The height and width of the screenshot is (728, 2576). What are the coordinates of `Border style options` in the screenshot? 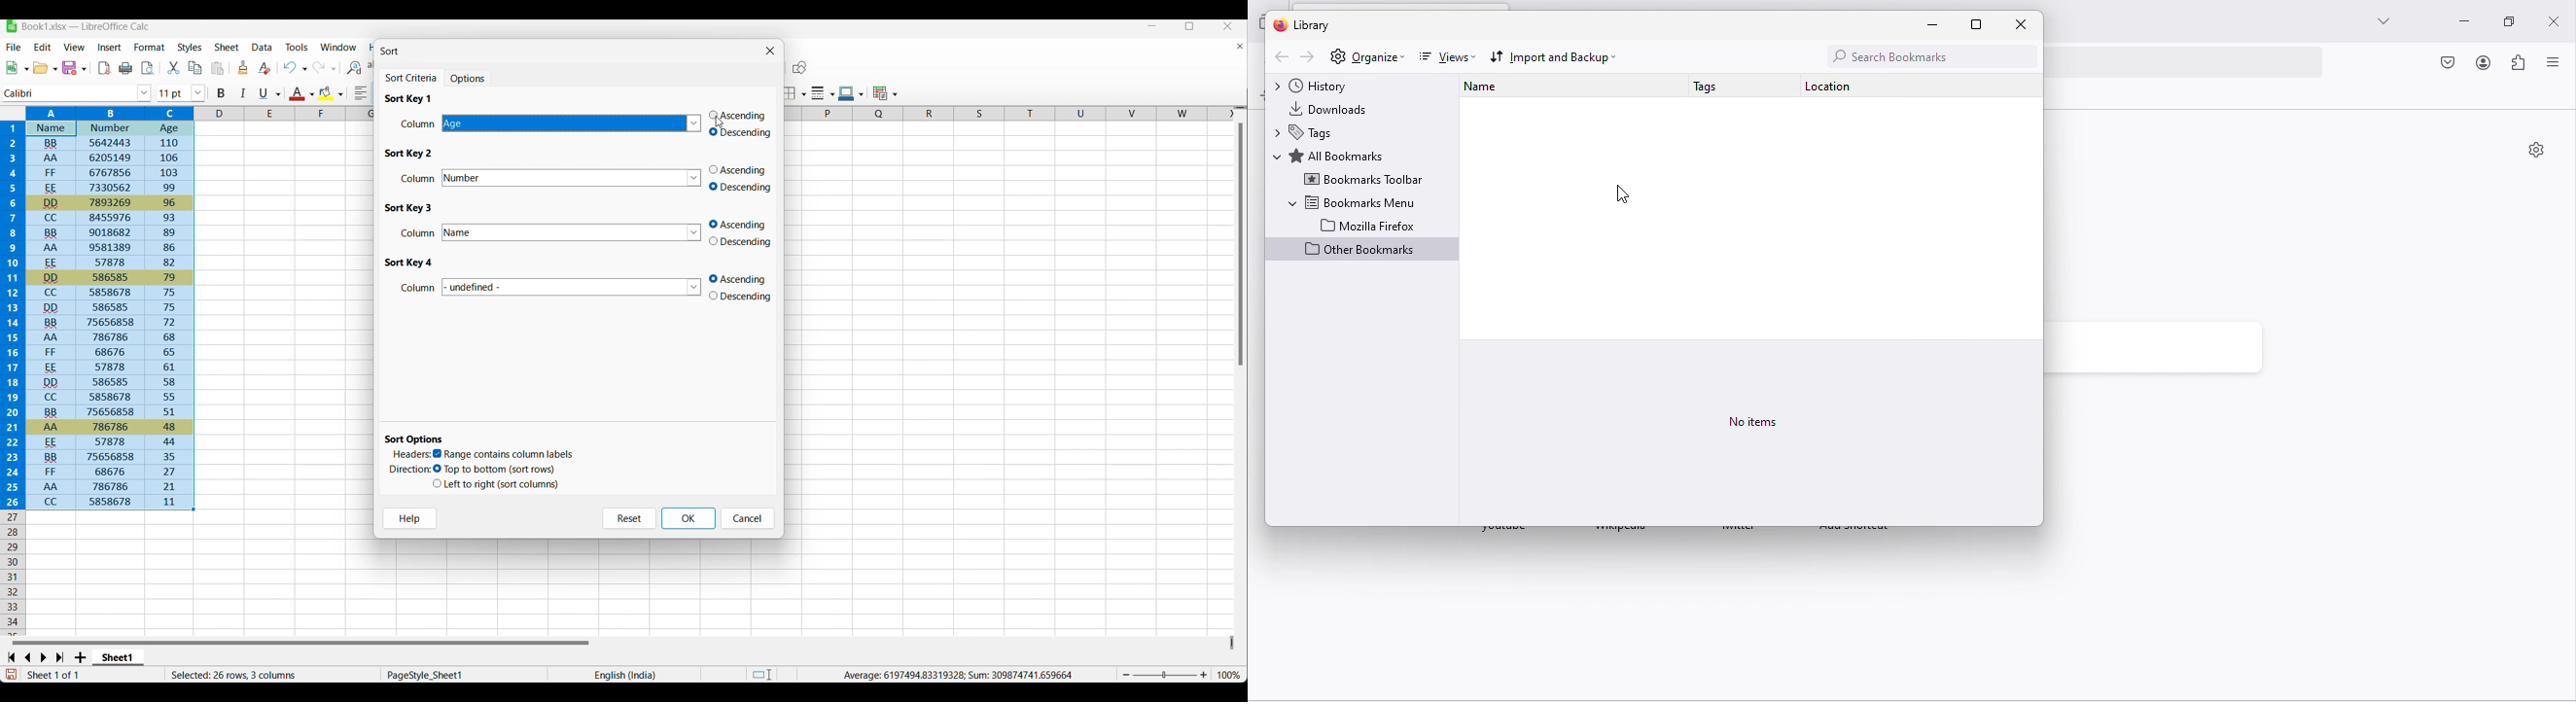 It's located at (824, 94).